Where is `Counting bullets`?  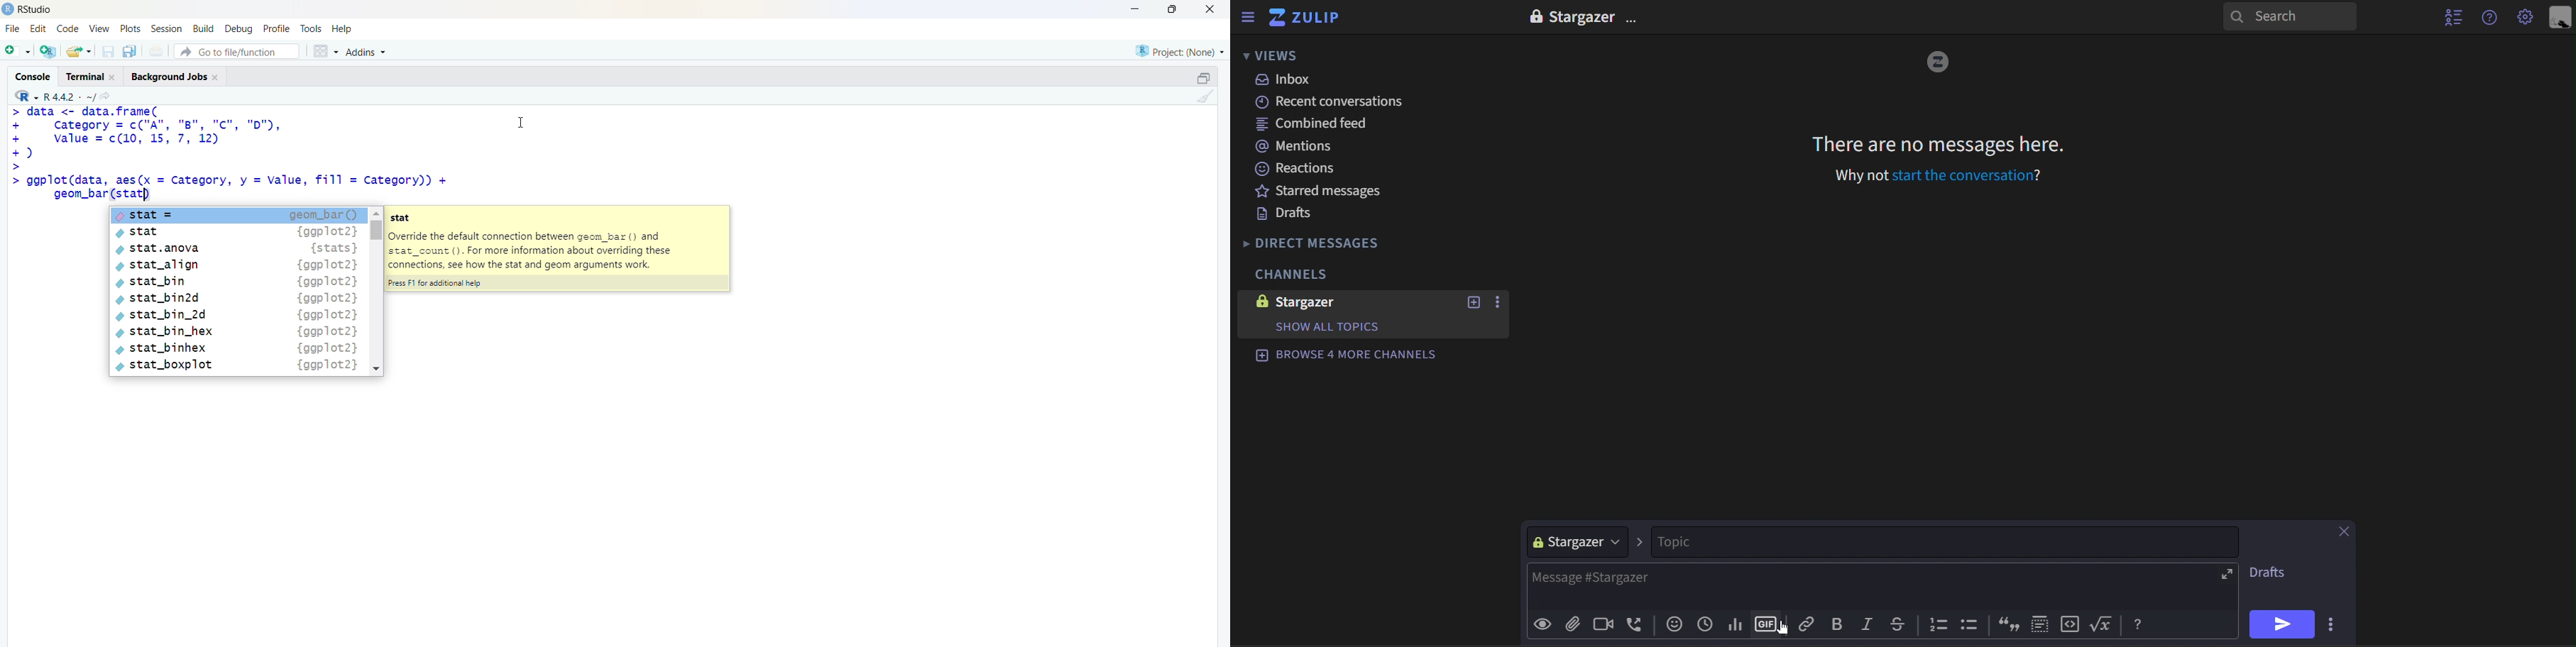 Counting bullets is located at coordinates (1939, 626).